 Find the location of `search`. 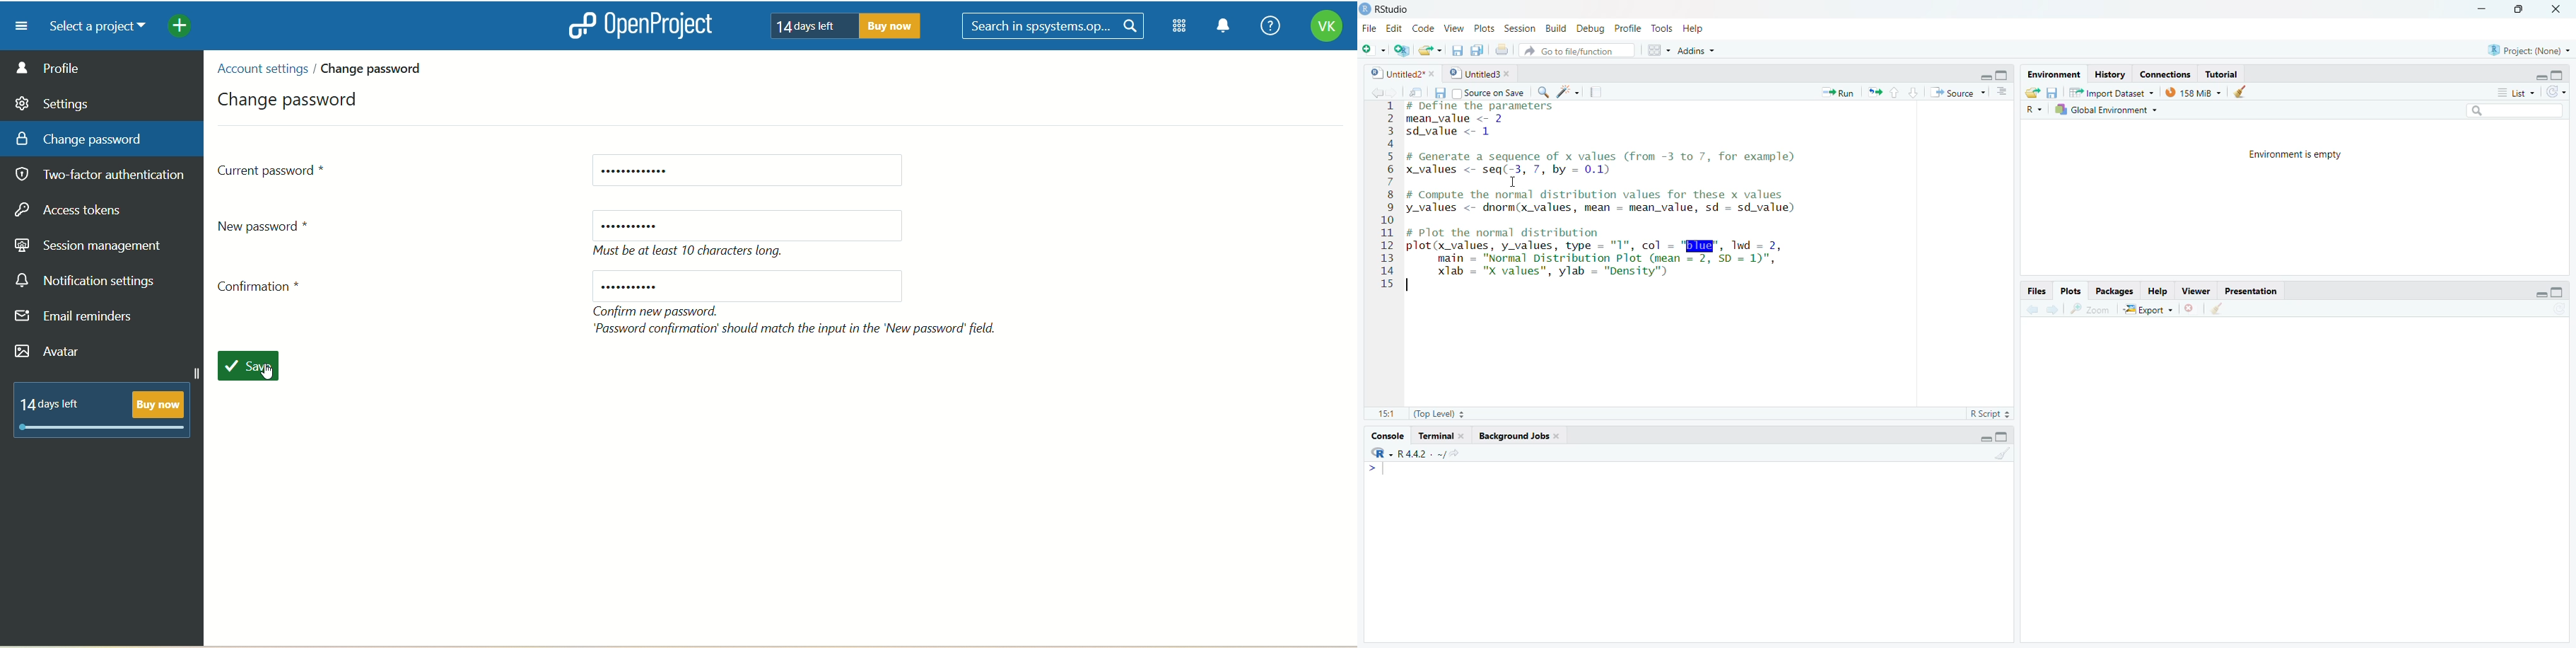

search is located at coordinates (2512, 111).